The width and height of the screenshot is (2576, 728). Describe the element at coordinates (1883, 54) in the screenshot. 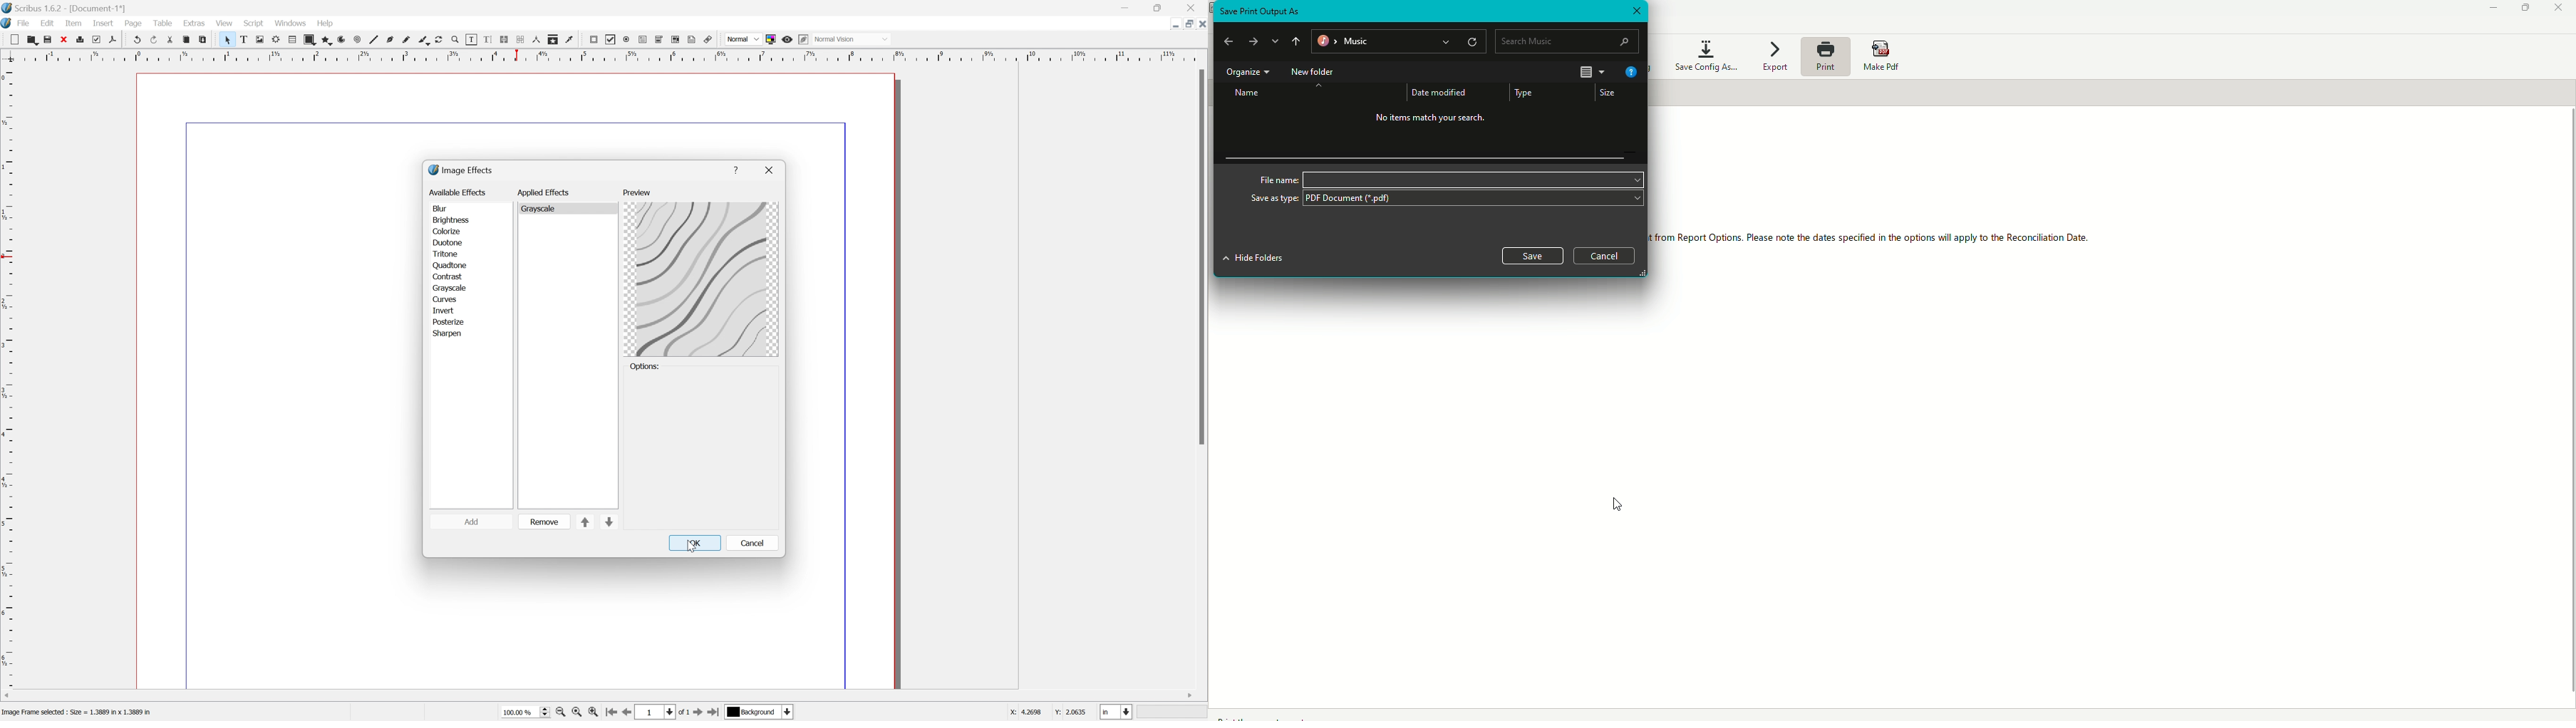

I see `Make PDF` at that location.